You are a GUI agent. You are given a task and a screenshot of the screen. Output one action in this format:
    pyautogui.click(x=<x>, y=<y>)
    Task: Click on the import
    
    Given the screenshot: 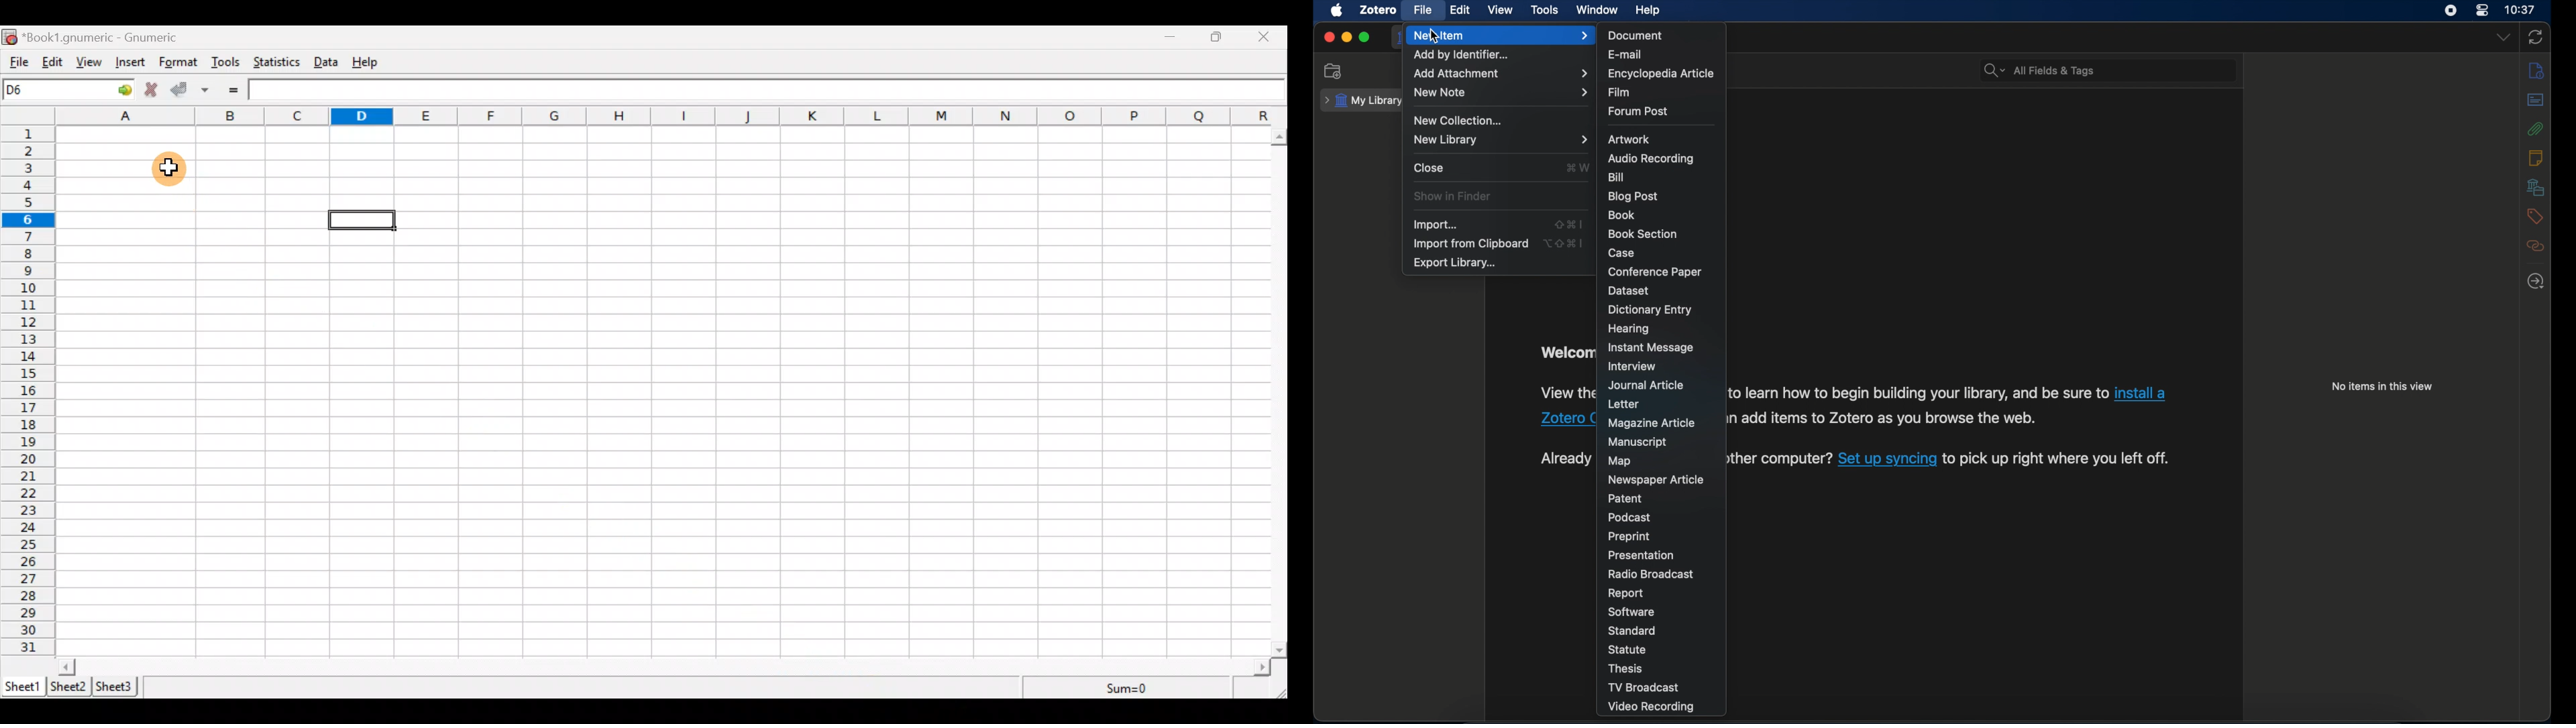 What is the action you would take?
    pyautogui.click(x=1434, y=224)
    